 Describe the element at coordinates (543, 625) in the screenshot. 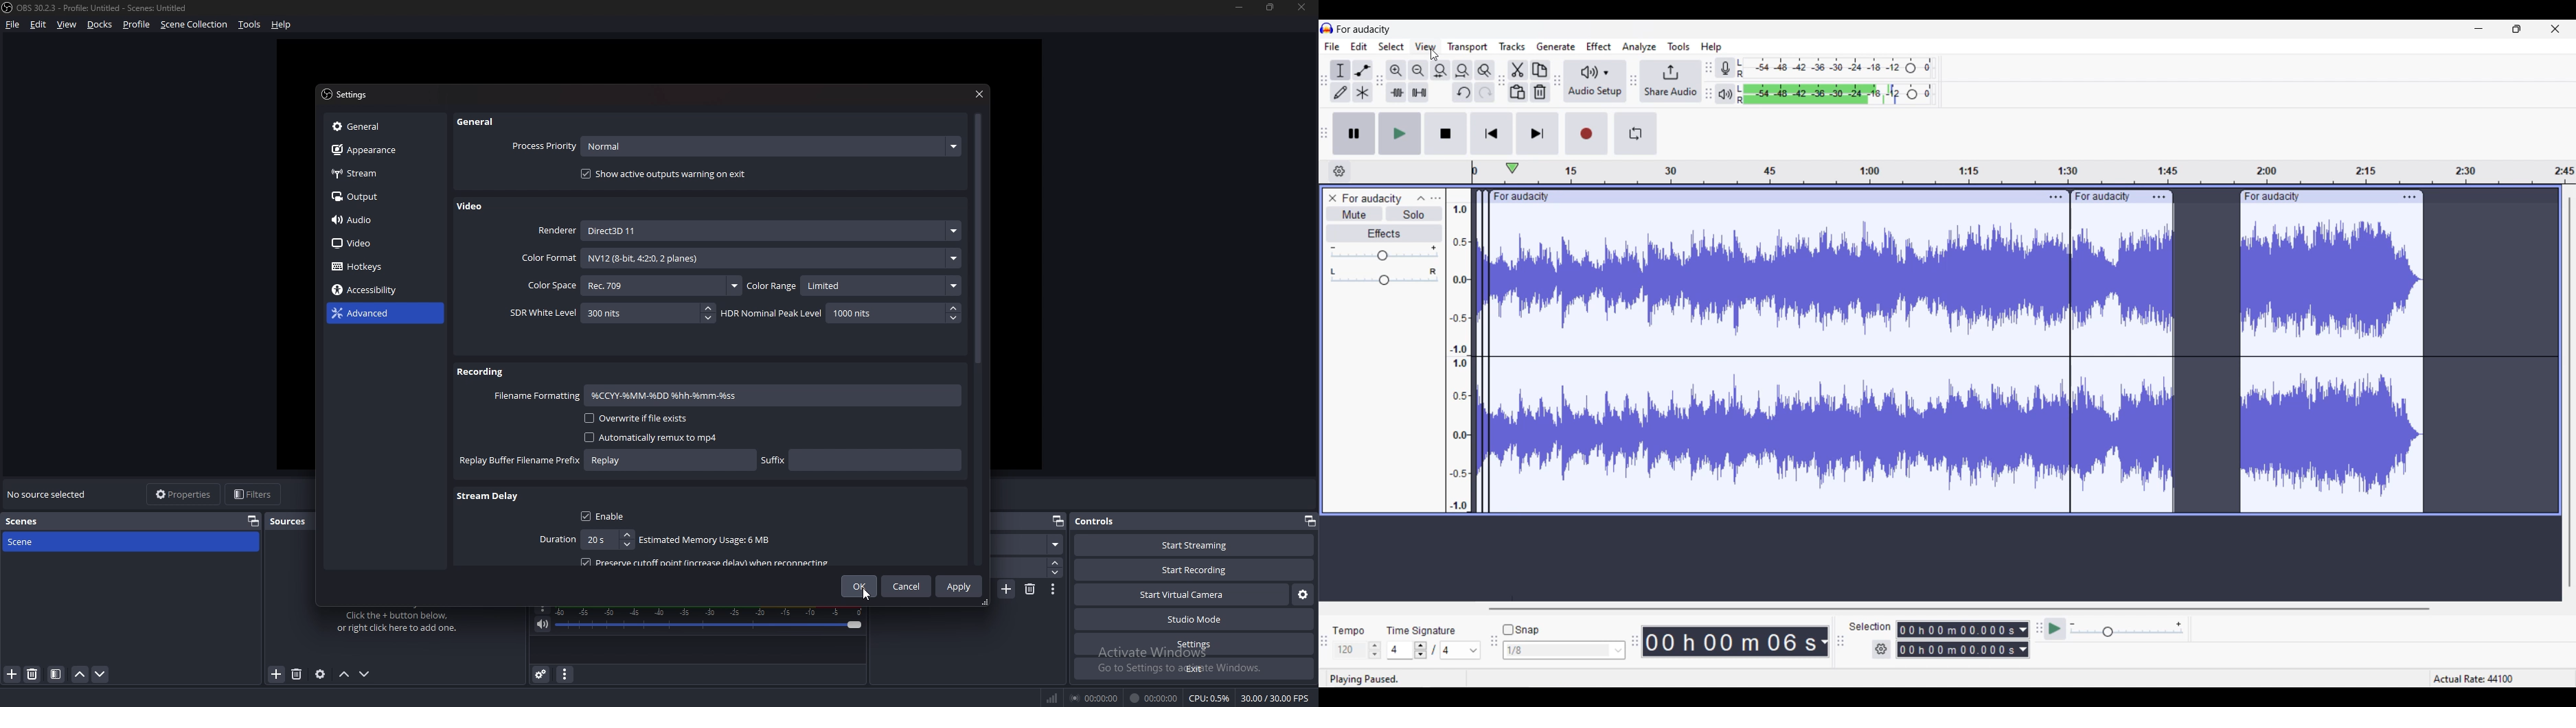

I see `mute` at that location.